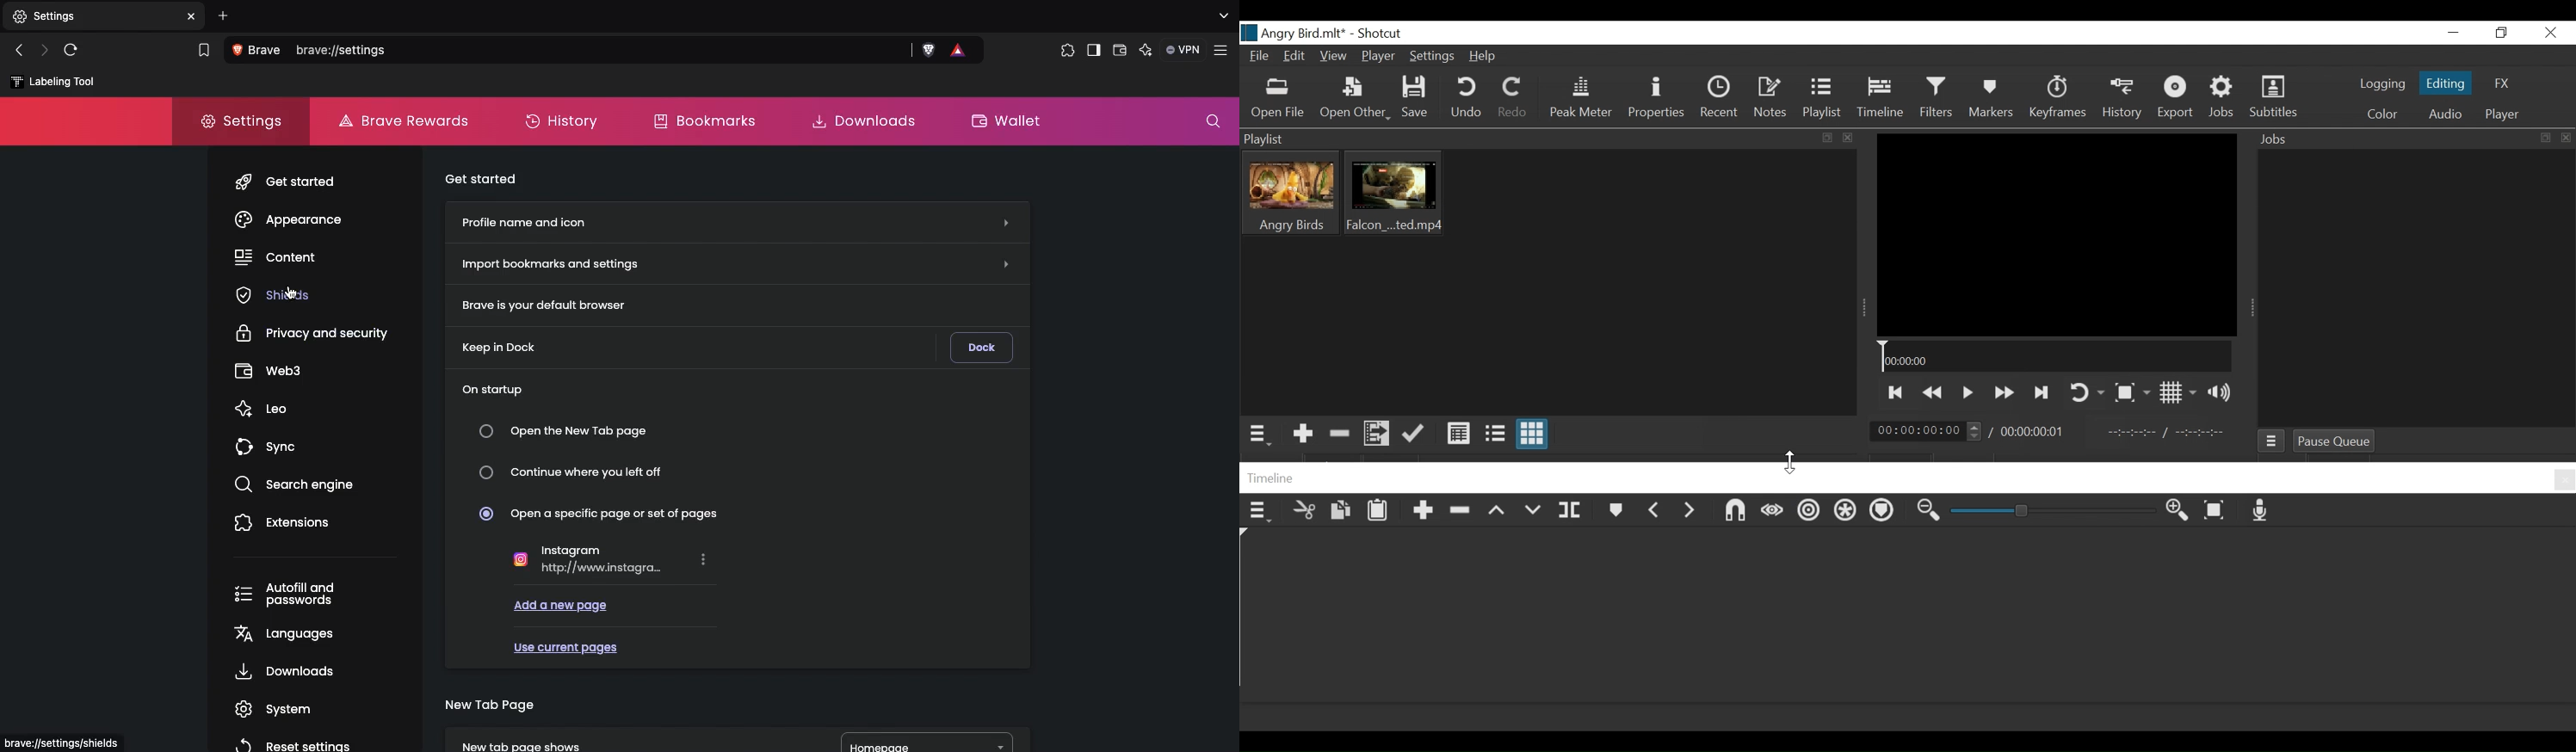 The width and height of the screenshot is (2576, 756). I want to click on File, so click(1259, 58).